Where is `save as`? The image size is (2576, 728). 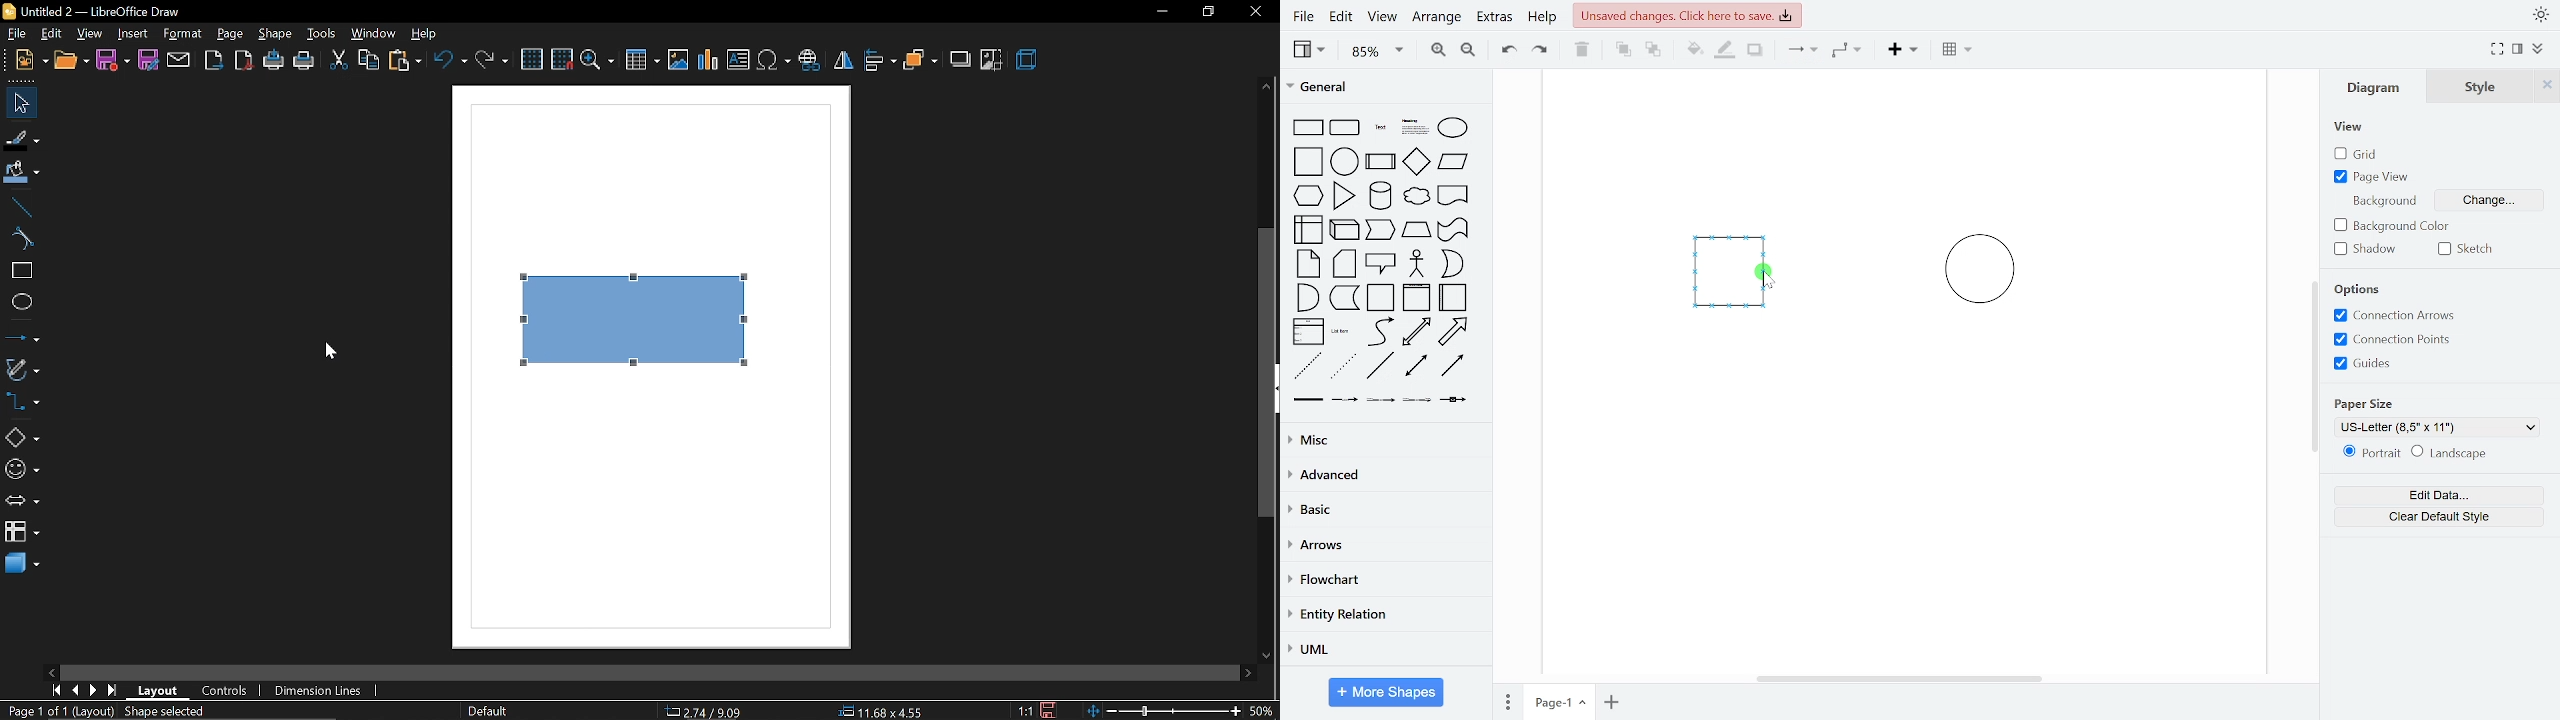 save as is located at coordinates (149, 61).